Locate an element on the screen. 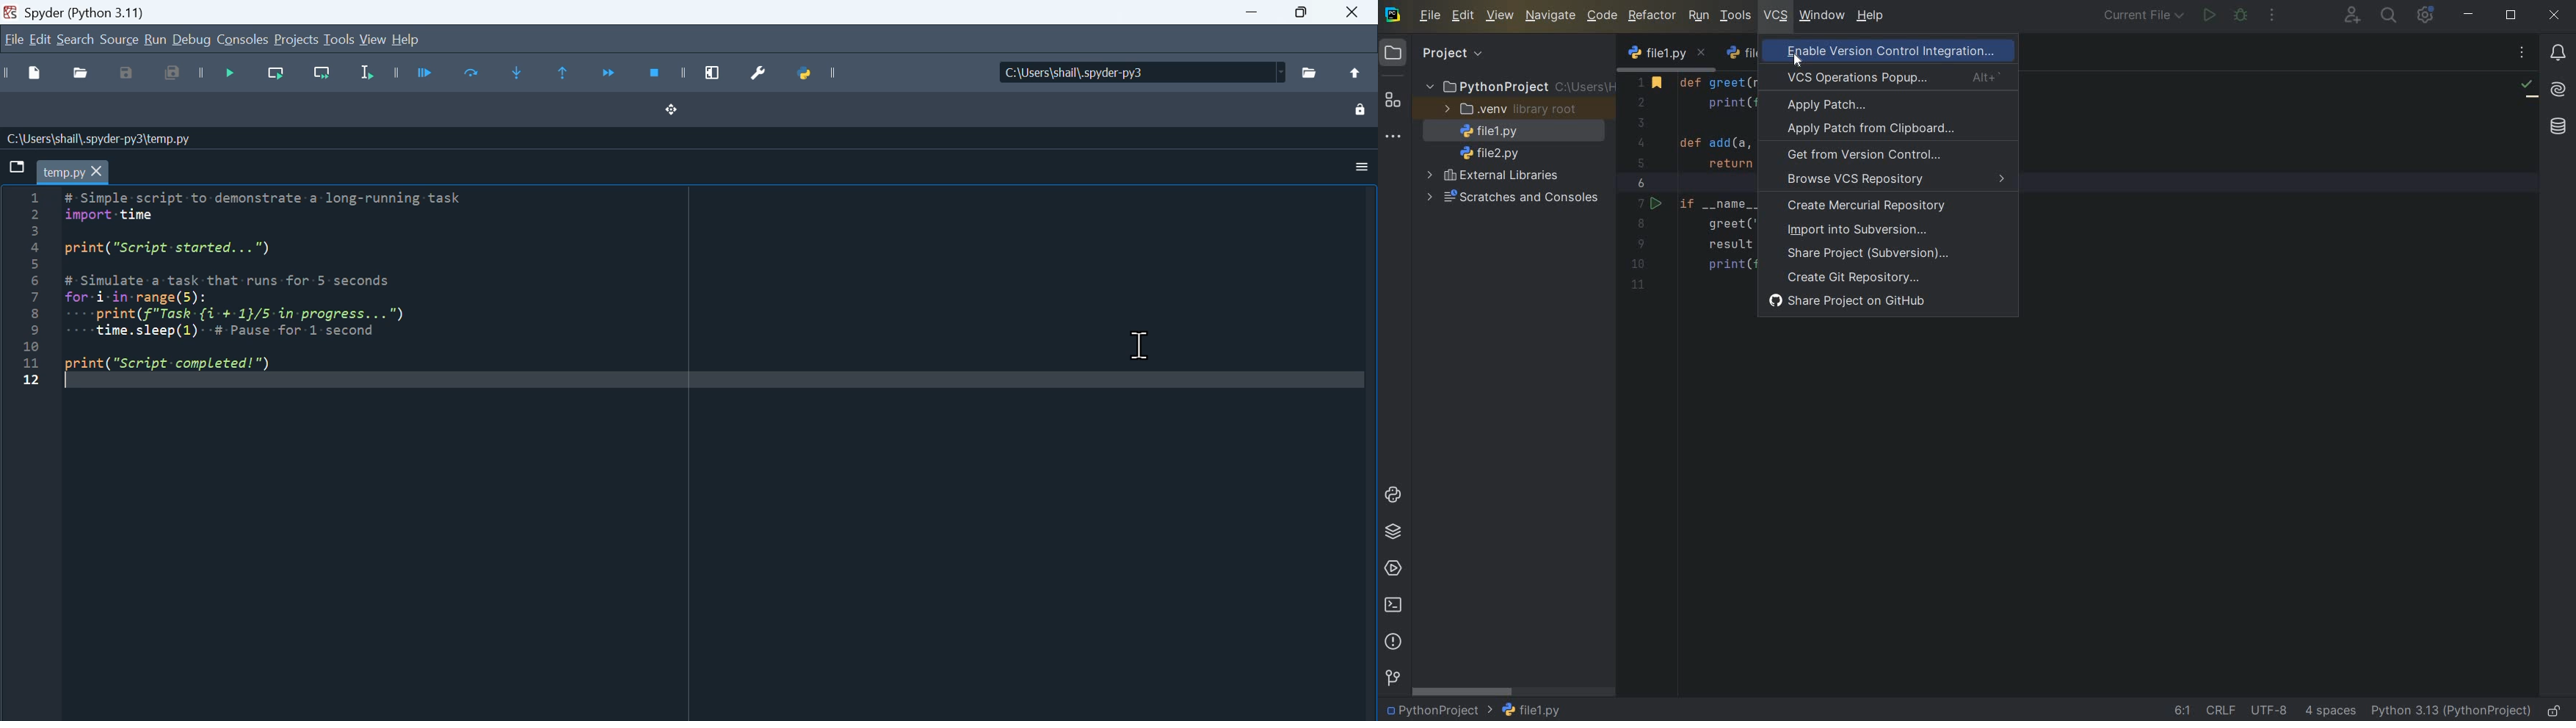  C:\Users\shail\.spyder-py3\temp.py is located at coordinates (101, 139).